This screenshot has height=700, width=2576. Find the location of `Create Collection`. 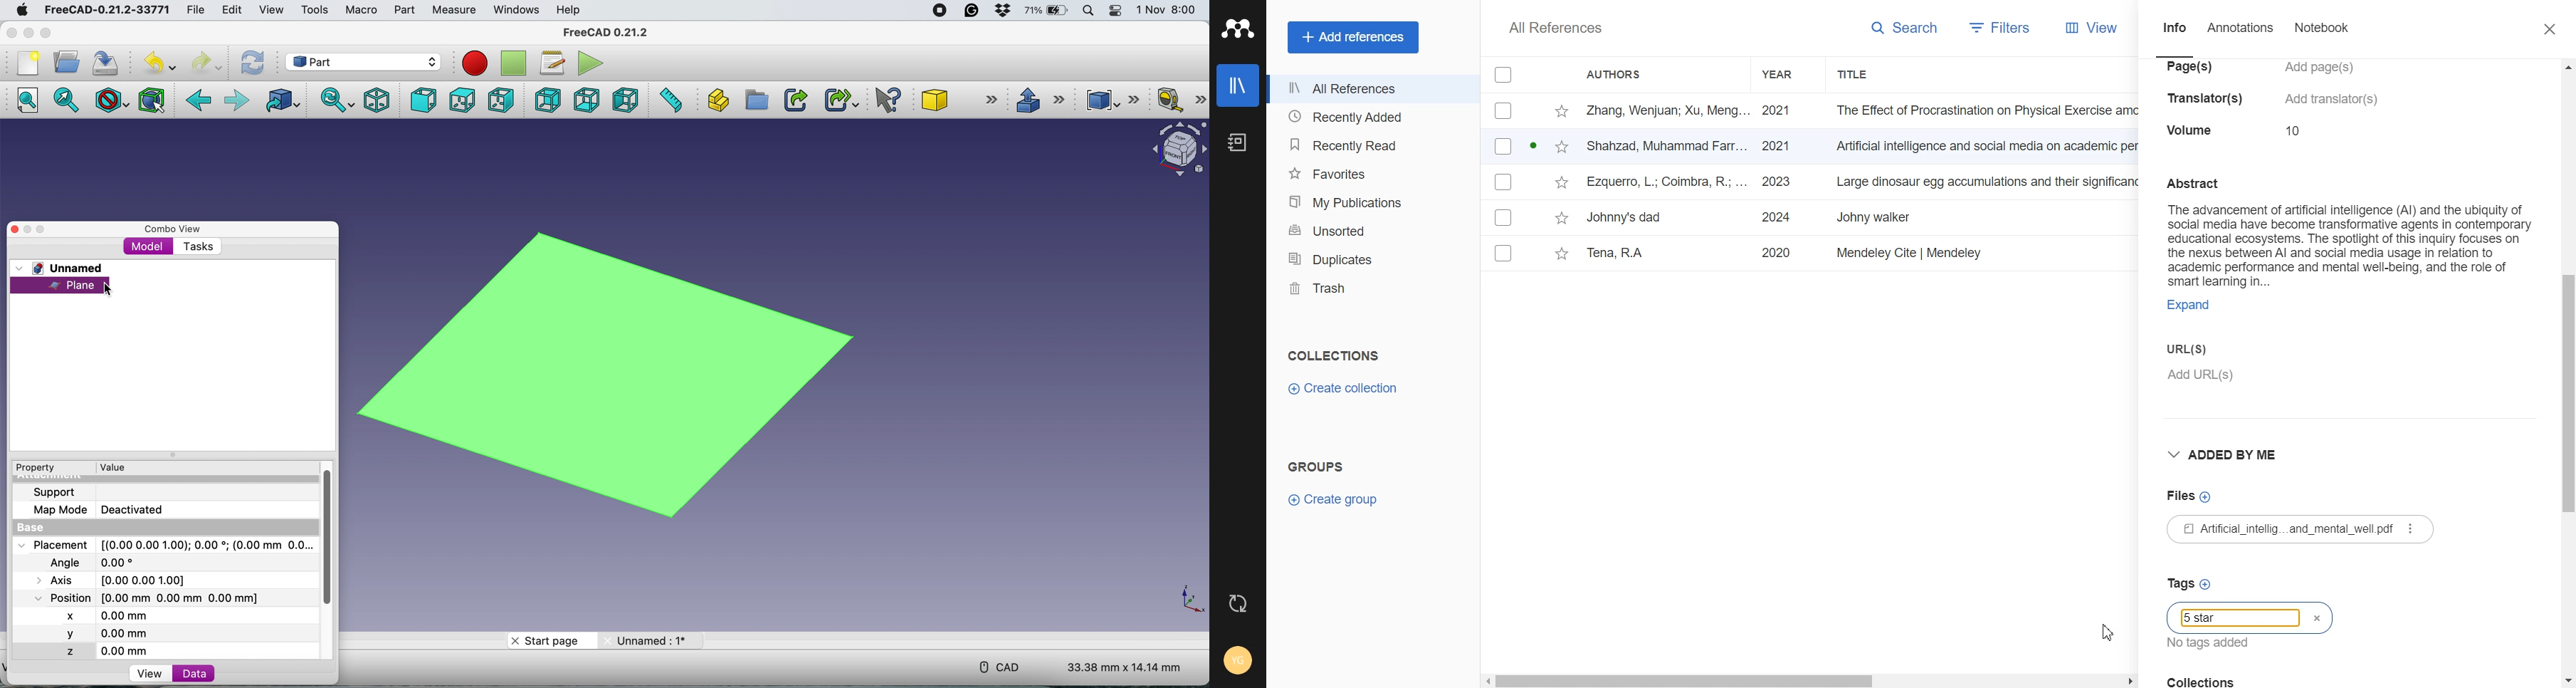

Create Collection is located at coordinates (1345, 389).